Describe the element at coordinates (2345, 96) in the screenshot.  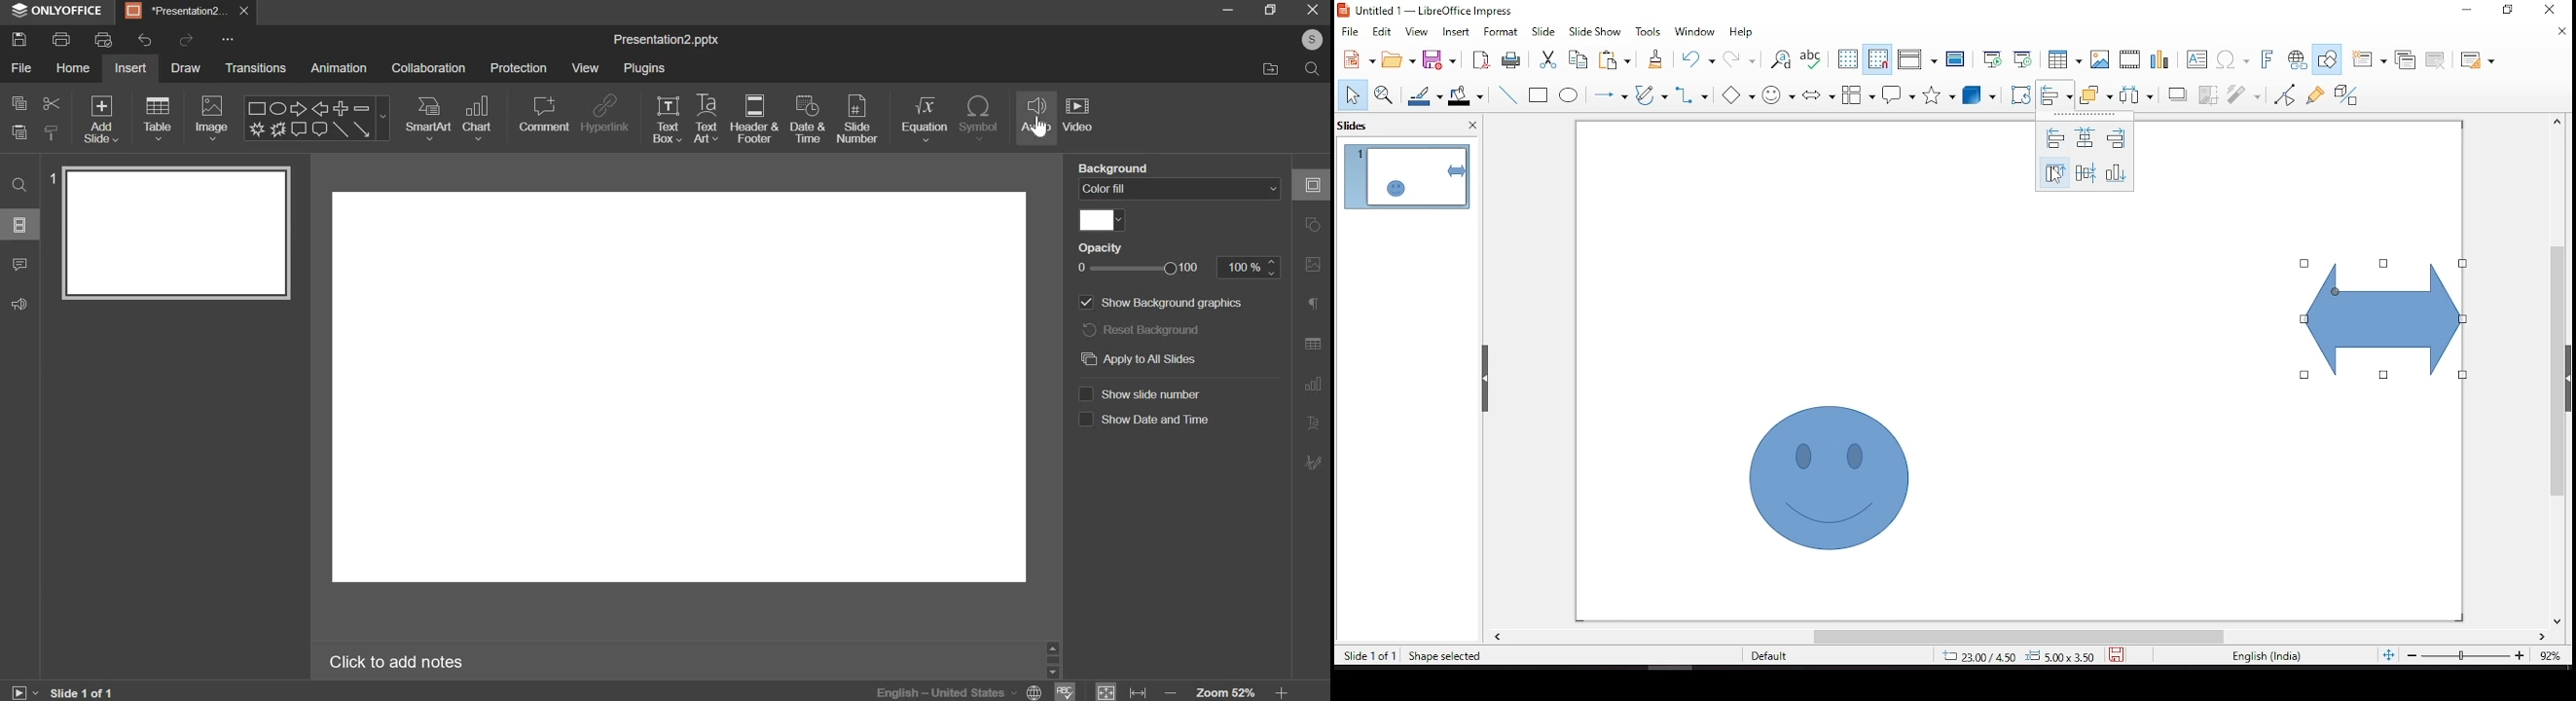
I see `toggle extrusion` at that location.